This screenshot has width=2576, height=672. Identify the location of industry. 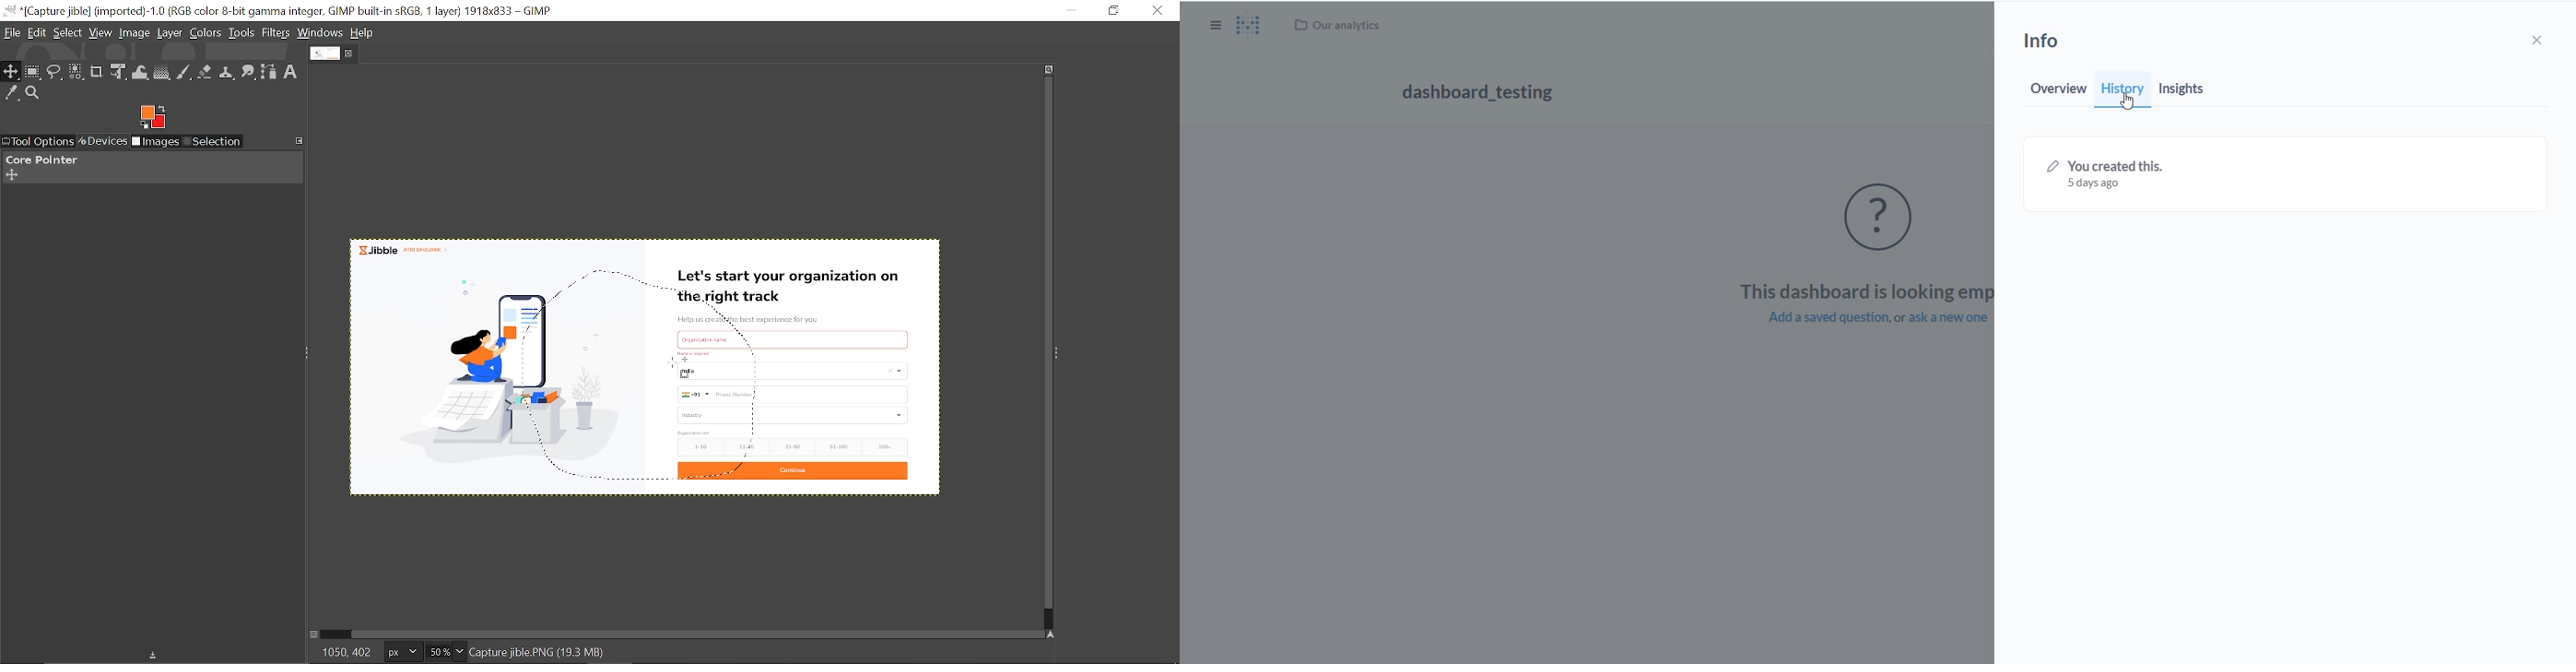
(794, 415).